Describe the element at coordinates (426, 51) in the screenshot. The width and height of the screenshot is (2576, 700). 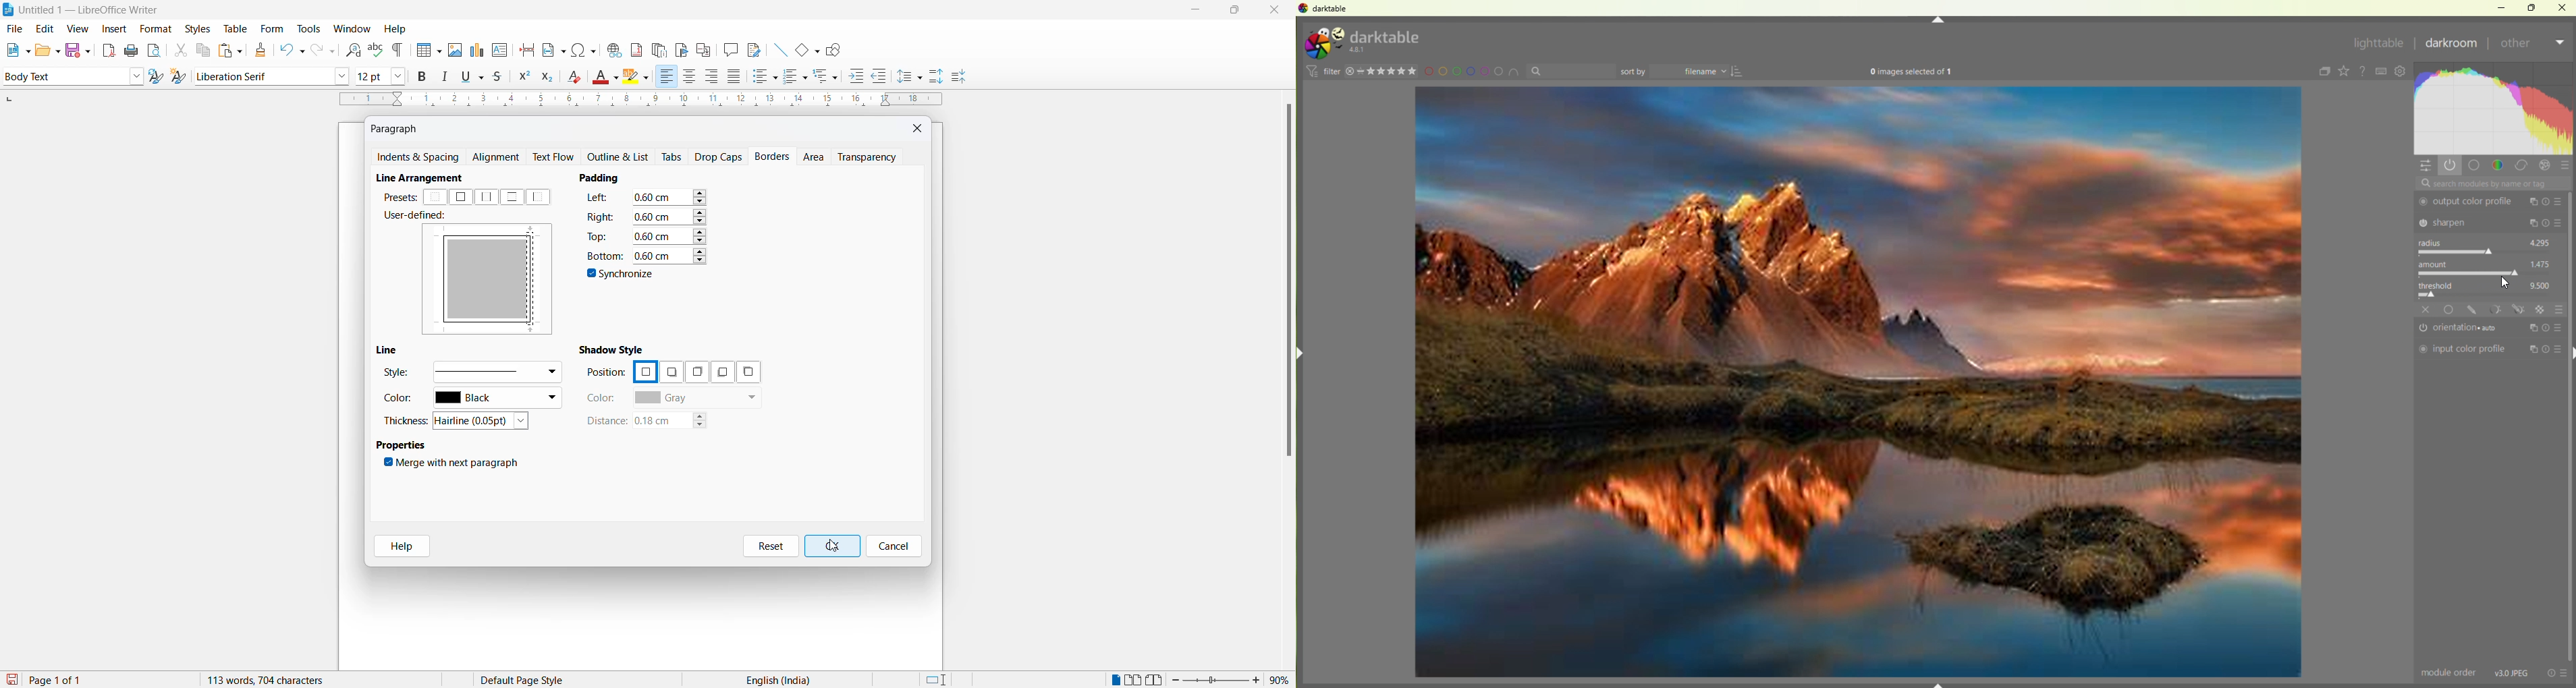
I see `insert image` at that location.